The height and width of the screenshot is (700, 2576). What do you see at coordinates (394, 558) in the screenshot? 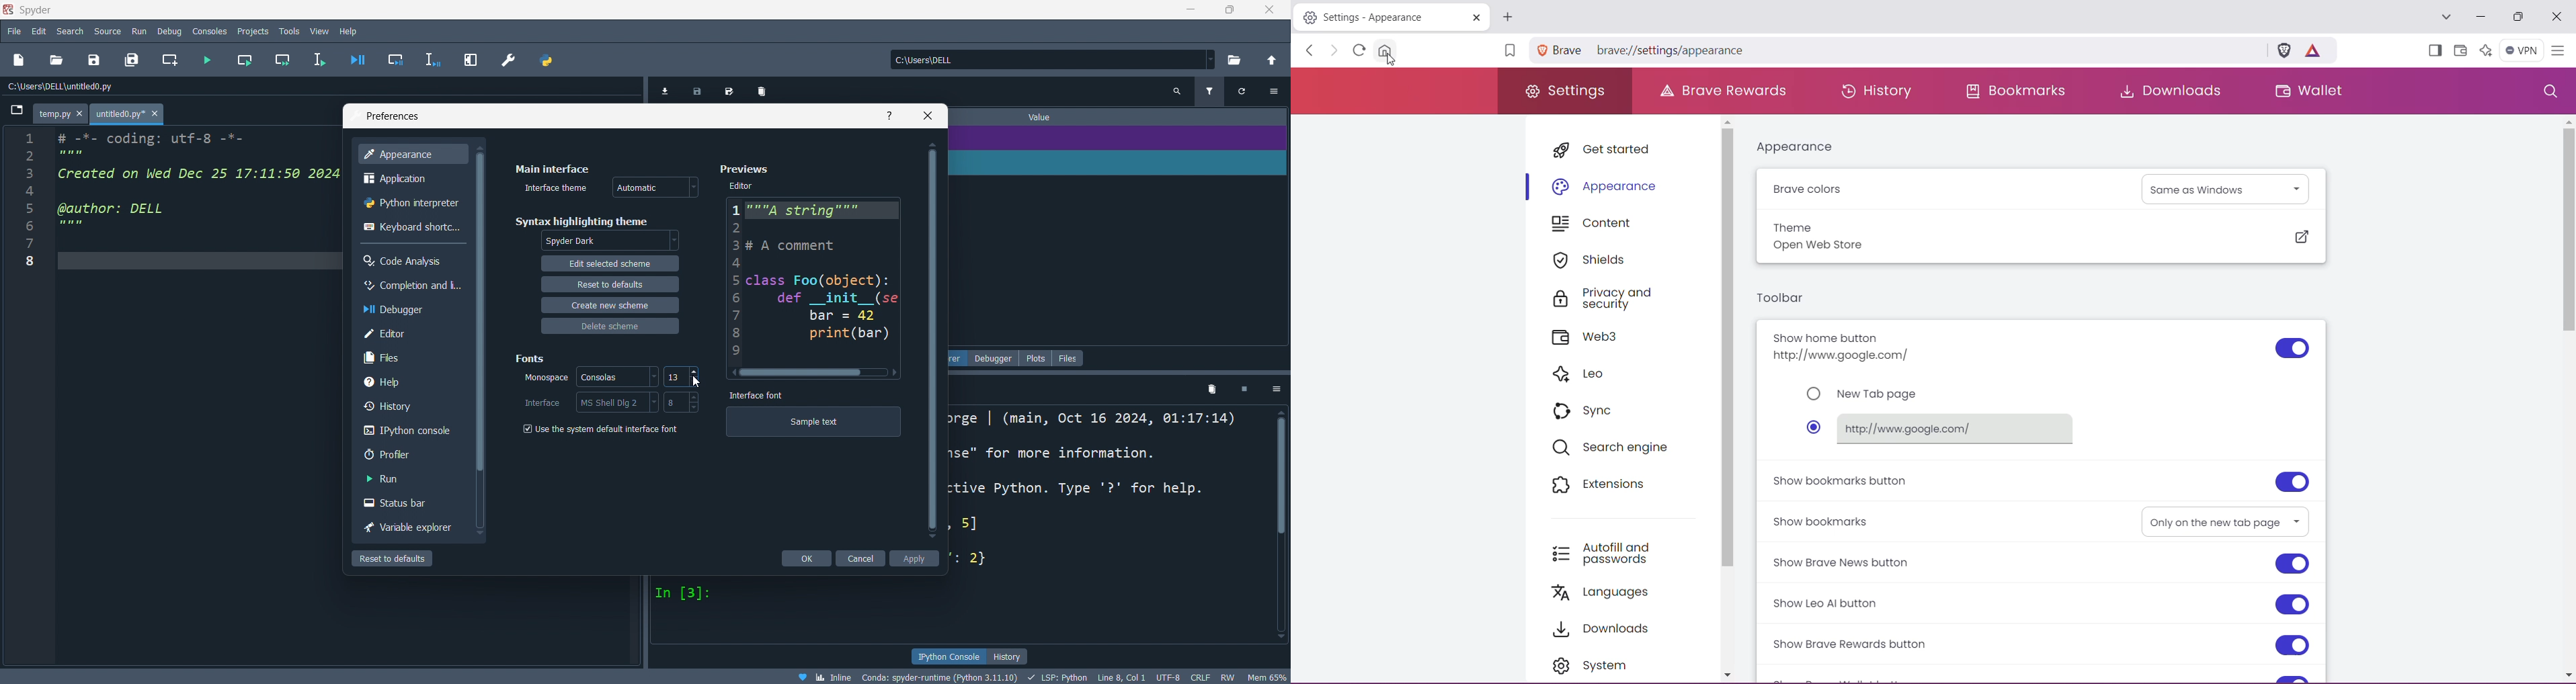
I see `reset to default` at bounding box center [394, 558].